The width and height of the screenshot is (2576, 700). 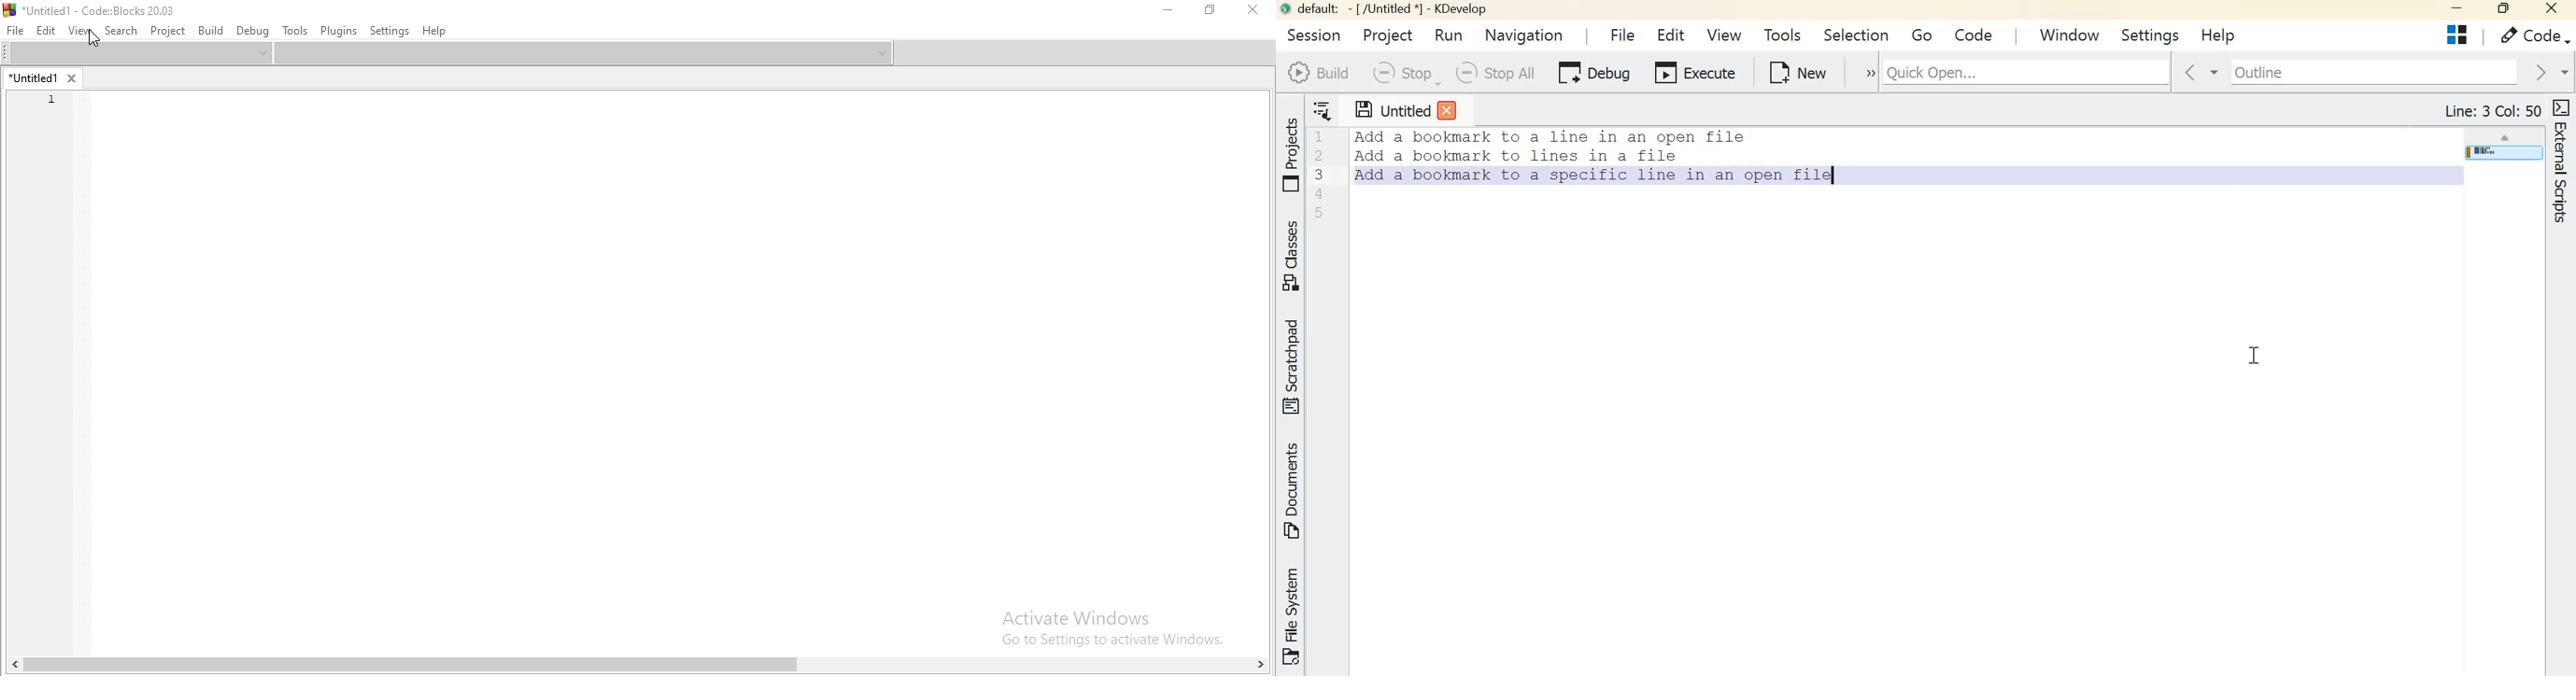 I want to click on Plugins , so click(x=338, y=29).